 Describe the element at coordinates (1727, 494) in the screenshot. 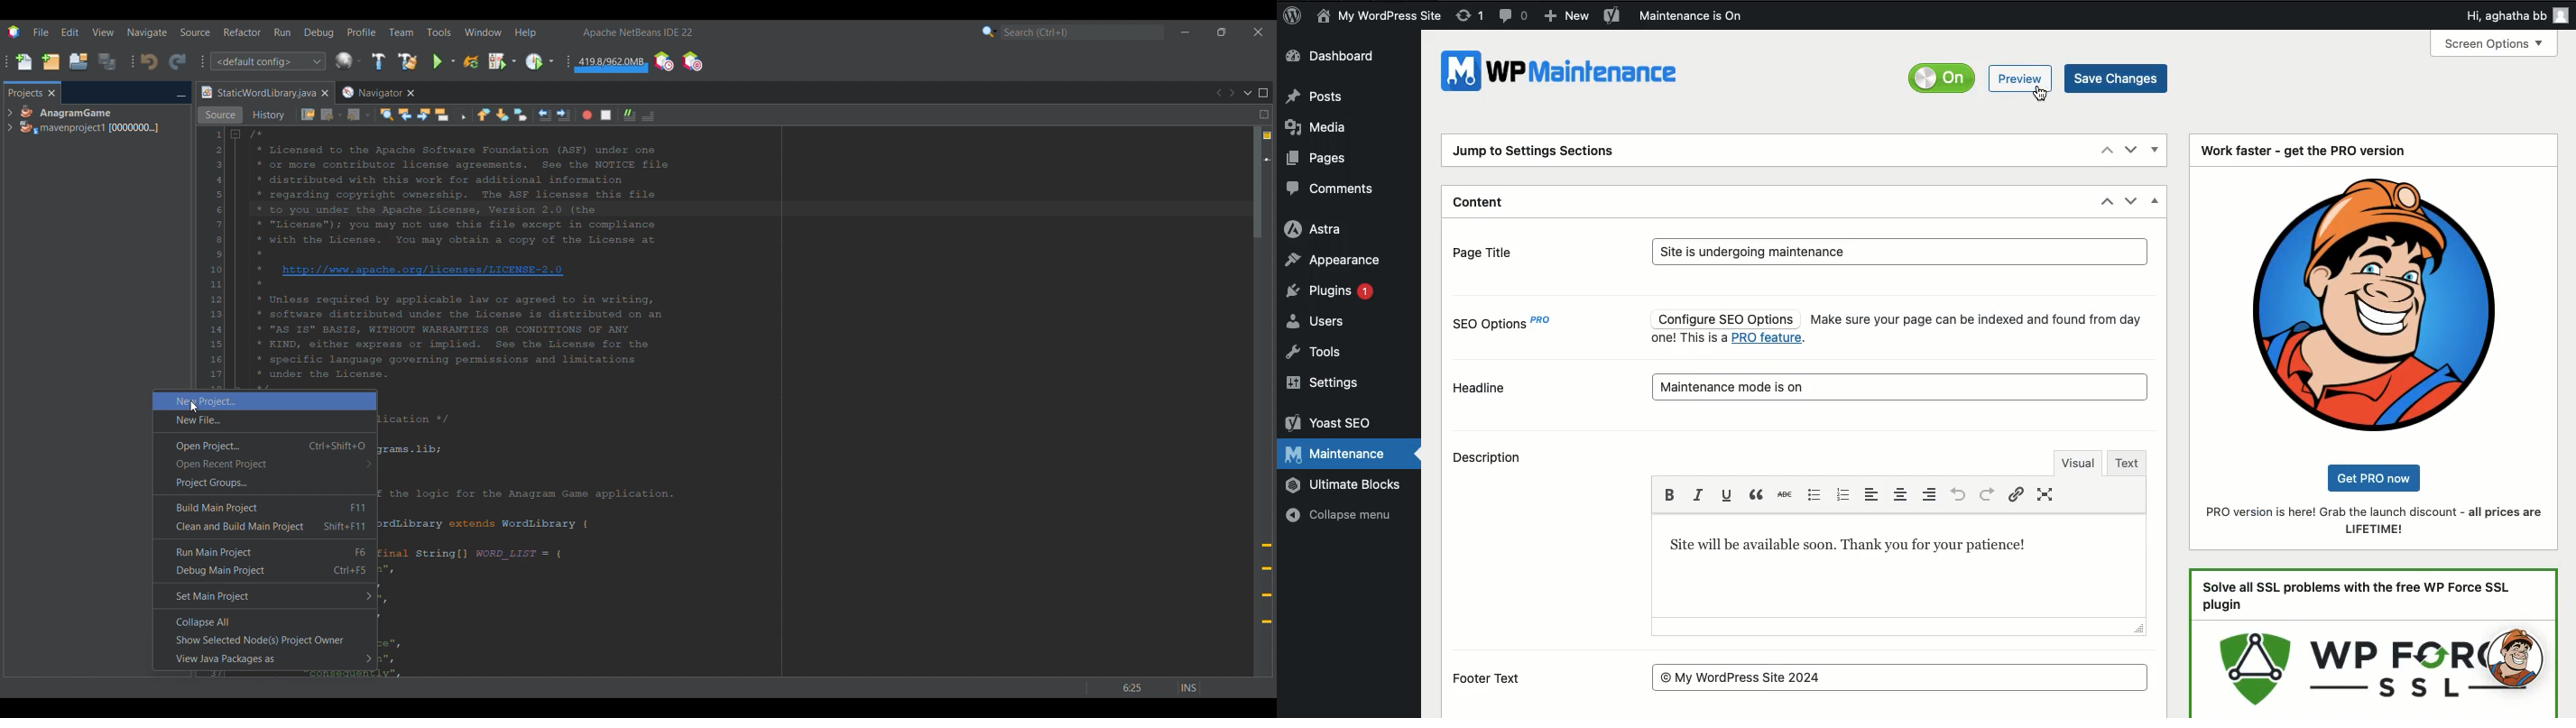

I see `Underline` at that location.